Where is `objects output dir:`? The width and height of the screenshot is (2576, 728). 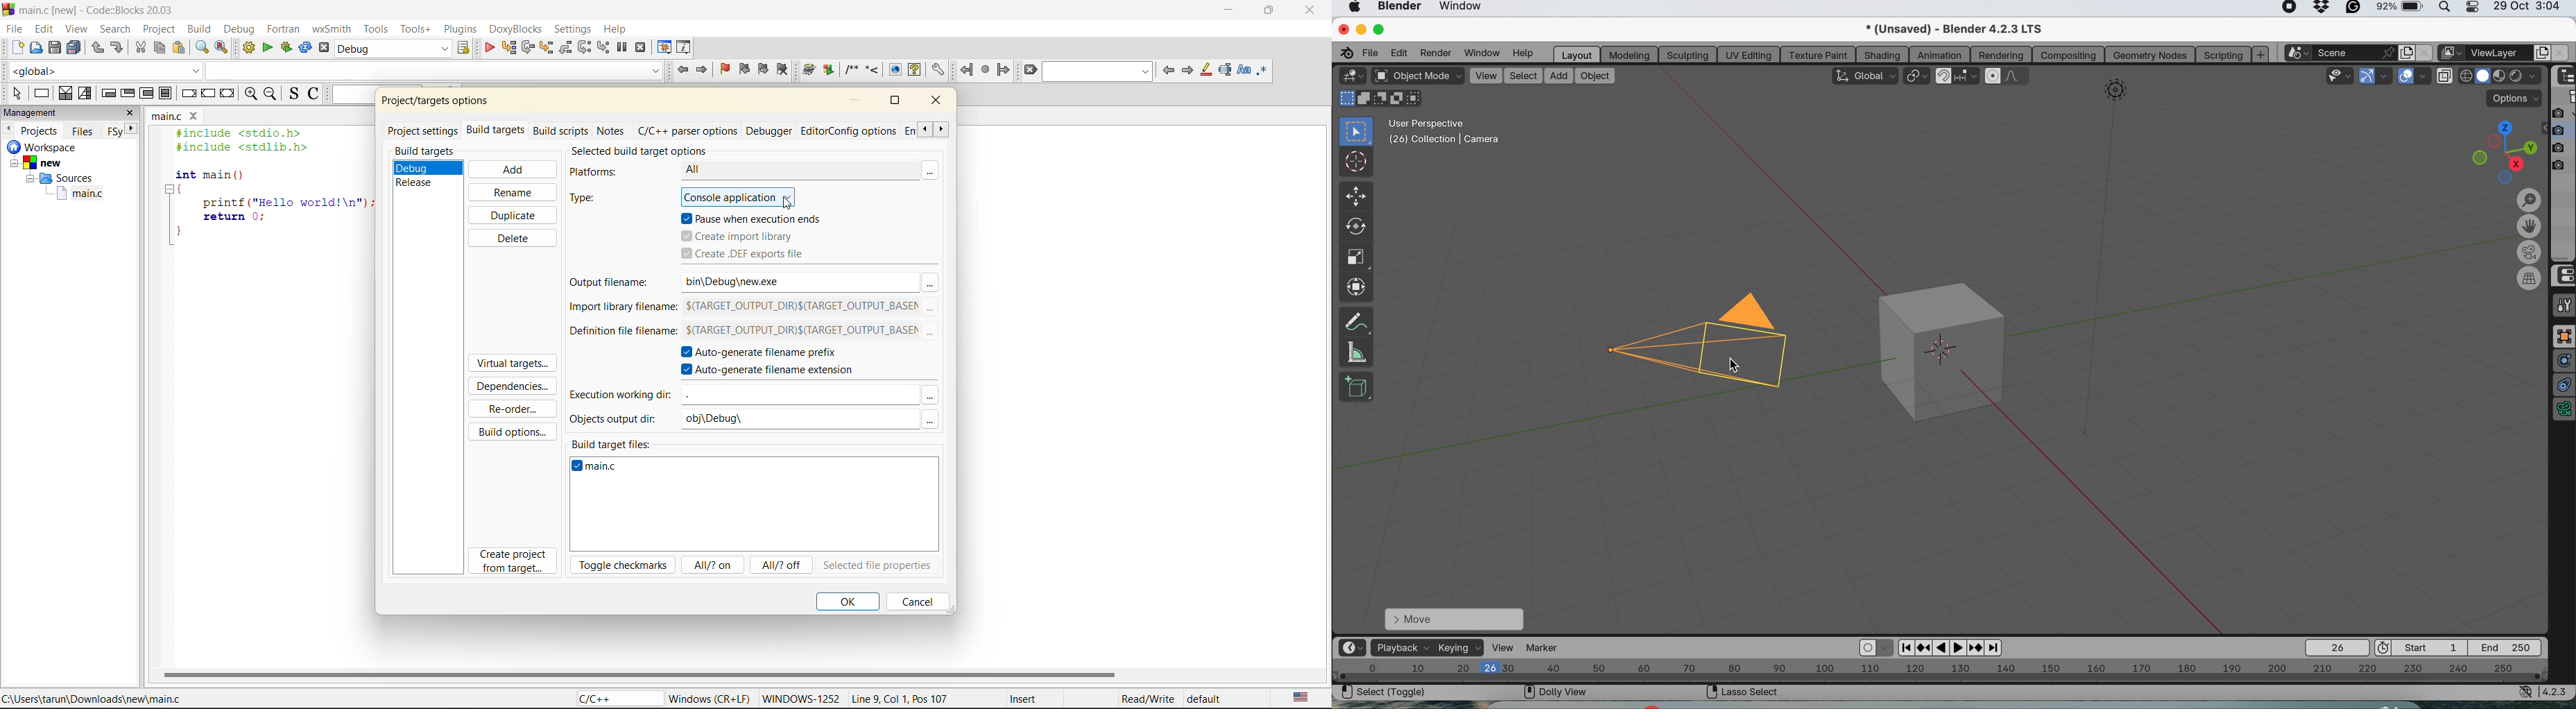
objects output dir: is located at coordinates (621, 420).